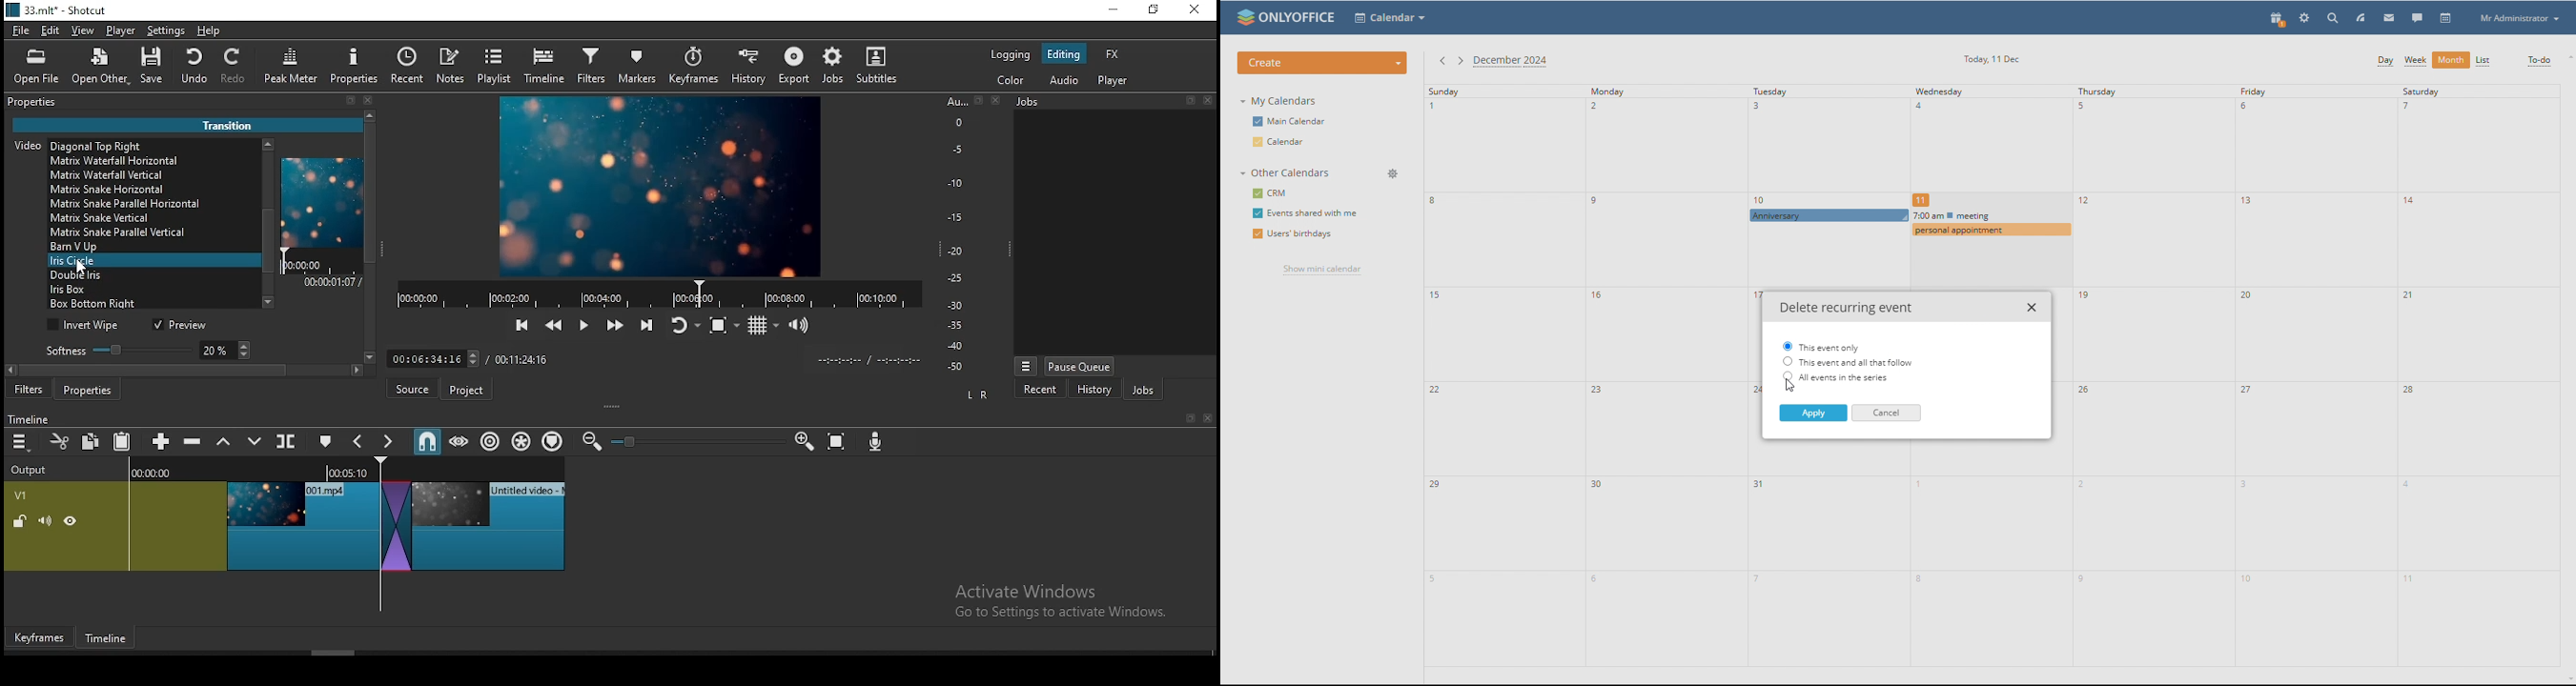 Image resolution: width=2576 pixels, height=700 pixels. I want to click on undo, so click(195, 67).